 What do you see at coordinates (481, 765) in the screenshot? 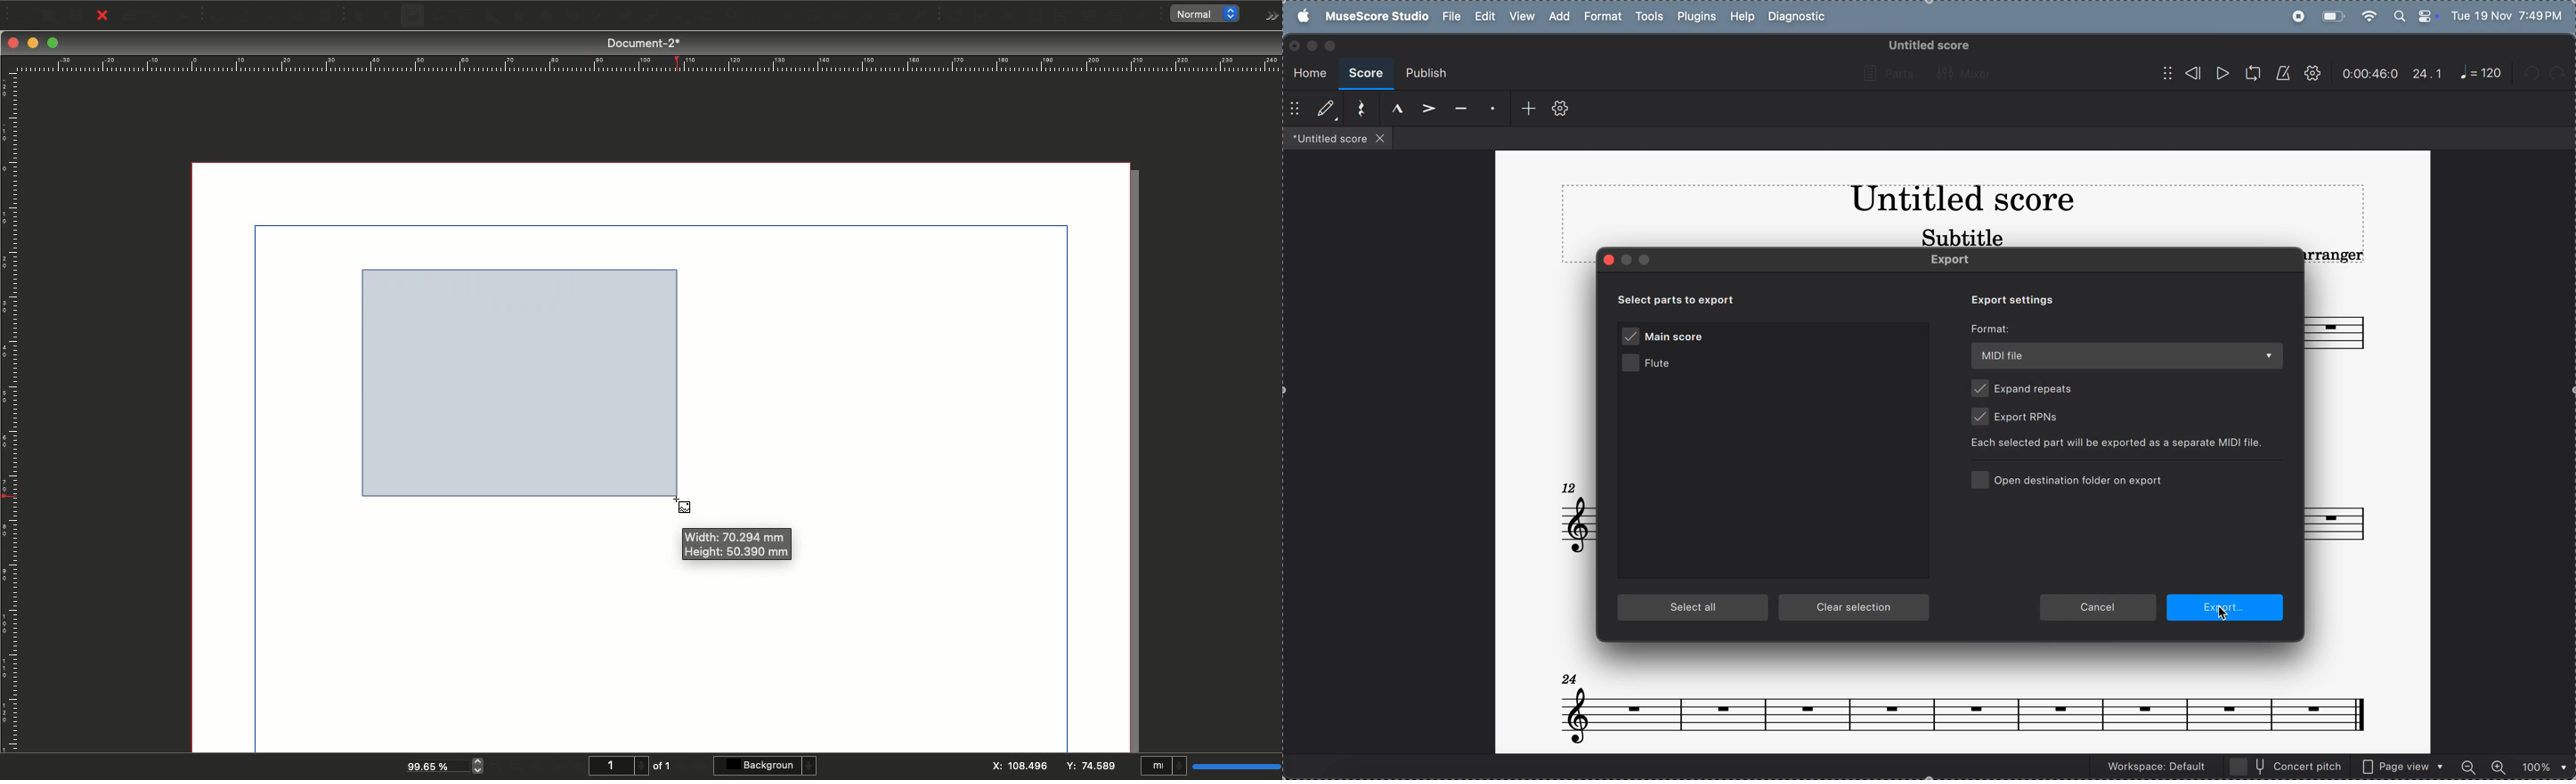
I see `zoom in and out` at bounding box center [481, 765].